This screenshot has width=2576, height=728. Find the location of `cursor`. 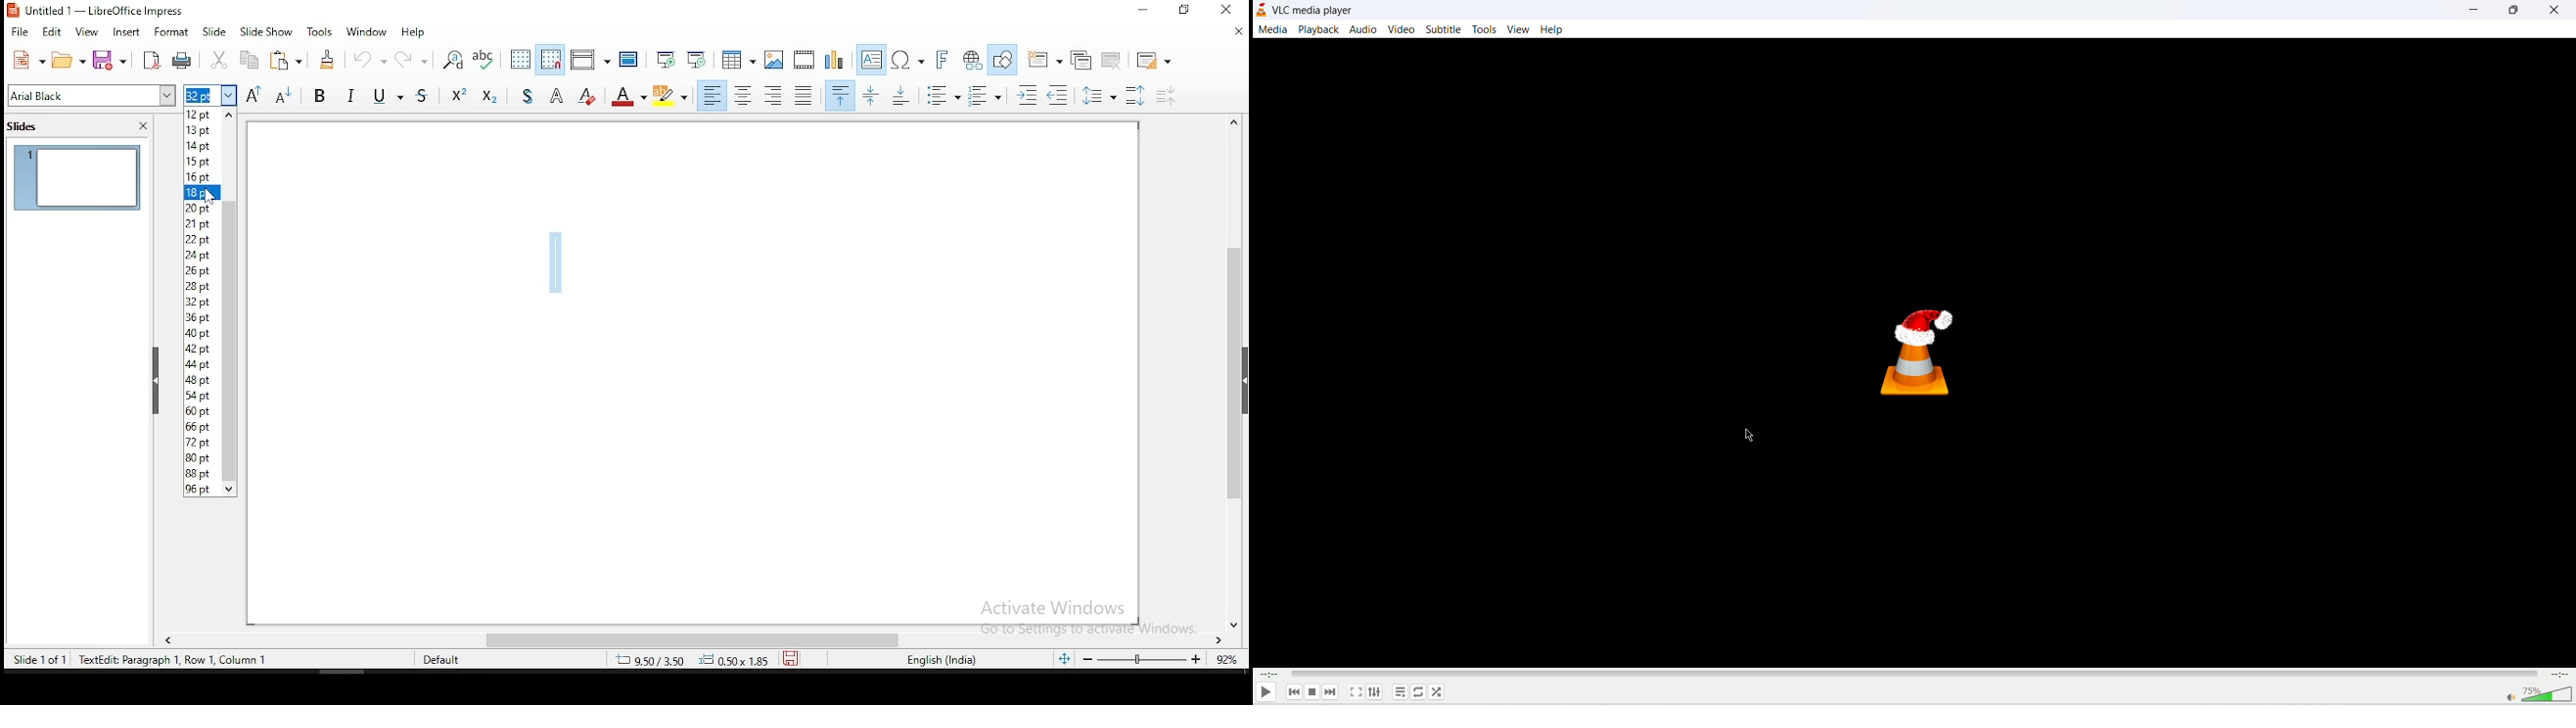

cursor is located at coordinates (210, 200).